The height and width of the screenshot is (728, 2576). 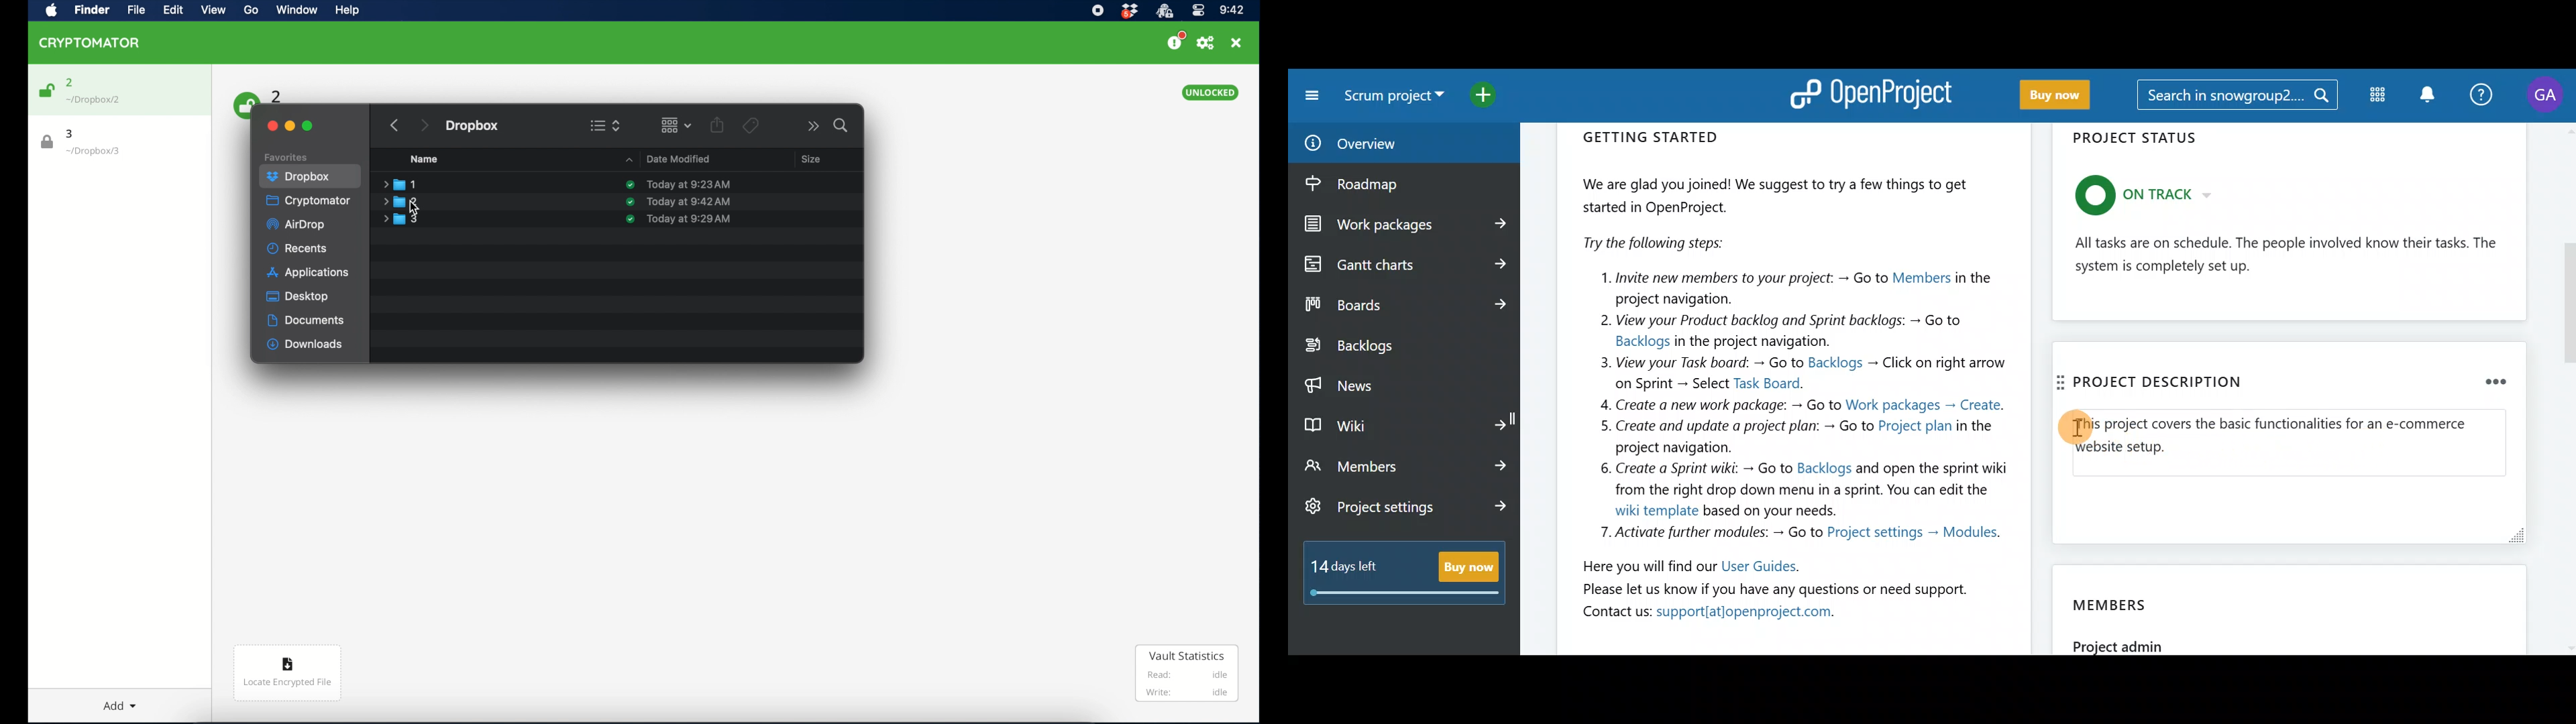 I want to click on view, so click(x=213, y=10).